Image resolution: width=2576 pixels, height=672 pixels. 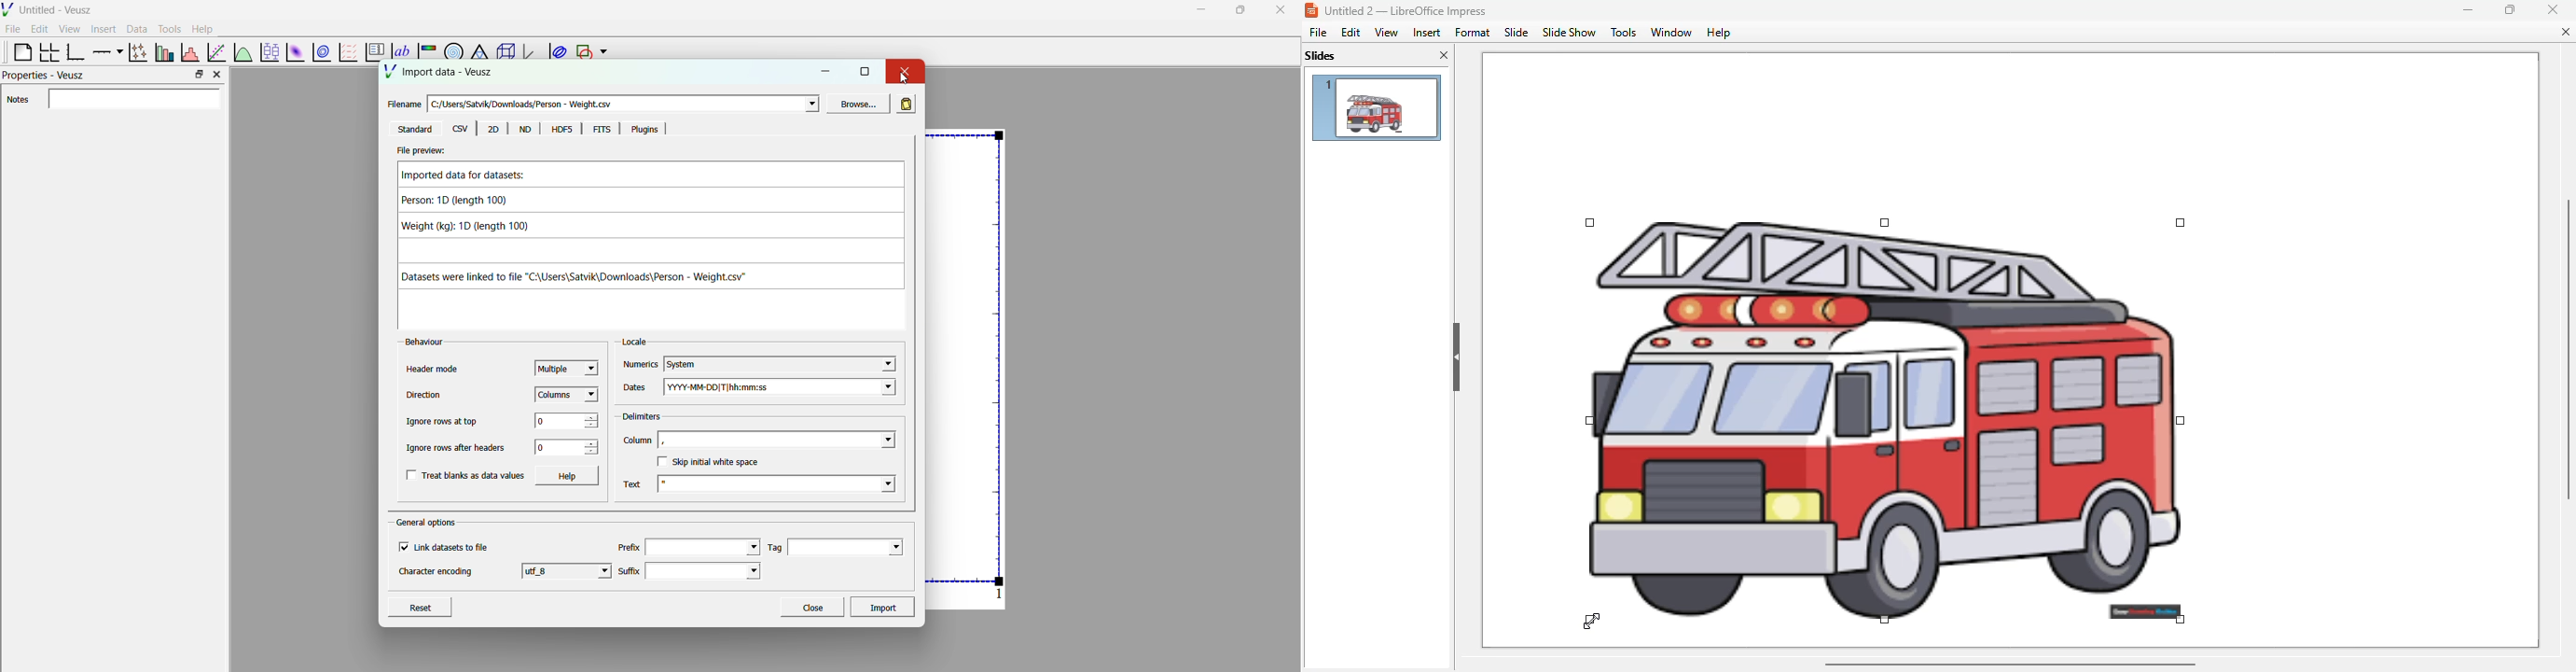 What do you see at coordinates (269, 52) in the screenshot?
I see `plot box plots` at bounding box center [269, 52].